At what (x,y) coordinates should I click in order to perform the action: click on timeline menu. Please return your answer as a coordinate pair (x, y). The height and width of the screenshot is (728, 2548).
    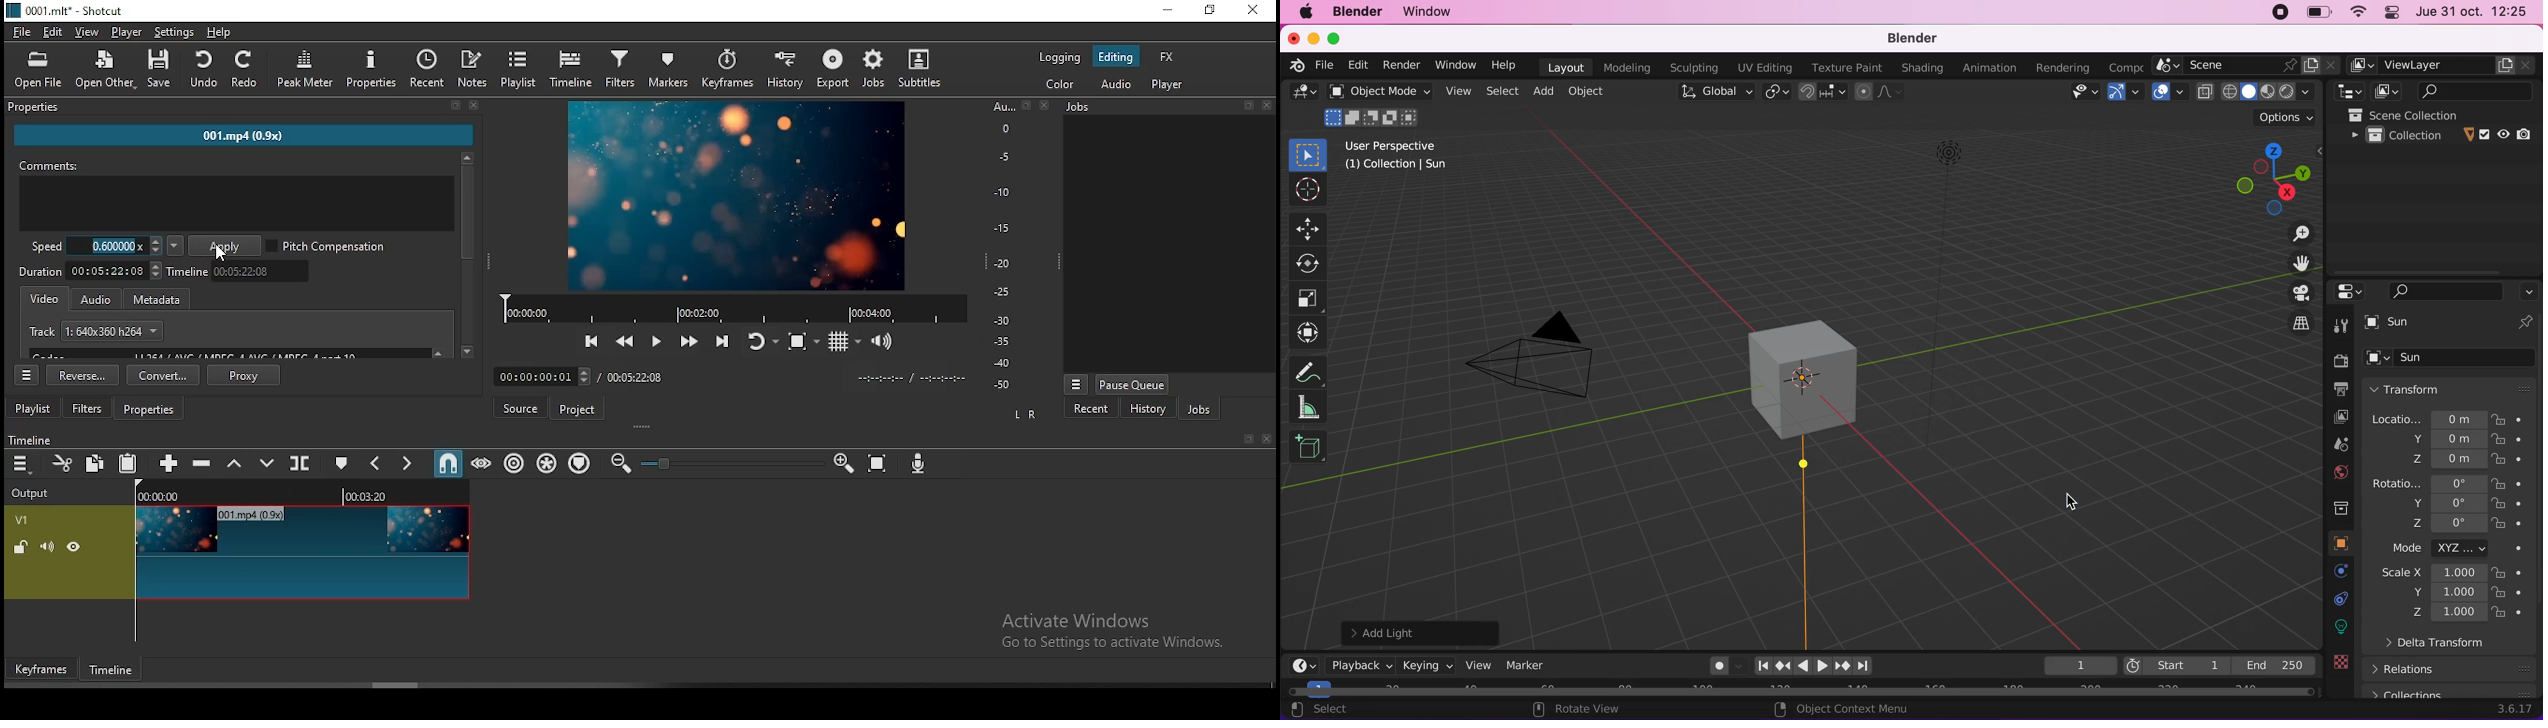
    Looking at the image, I should click on (21, 463).